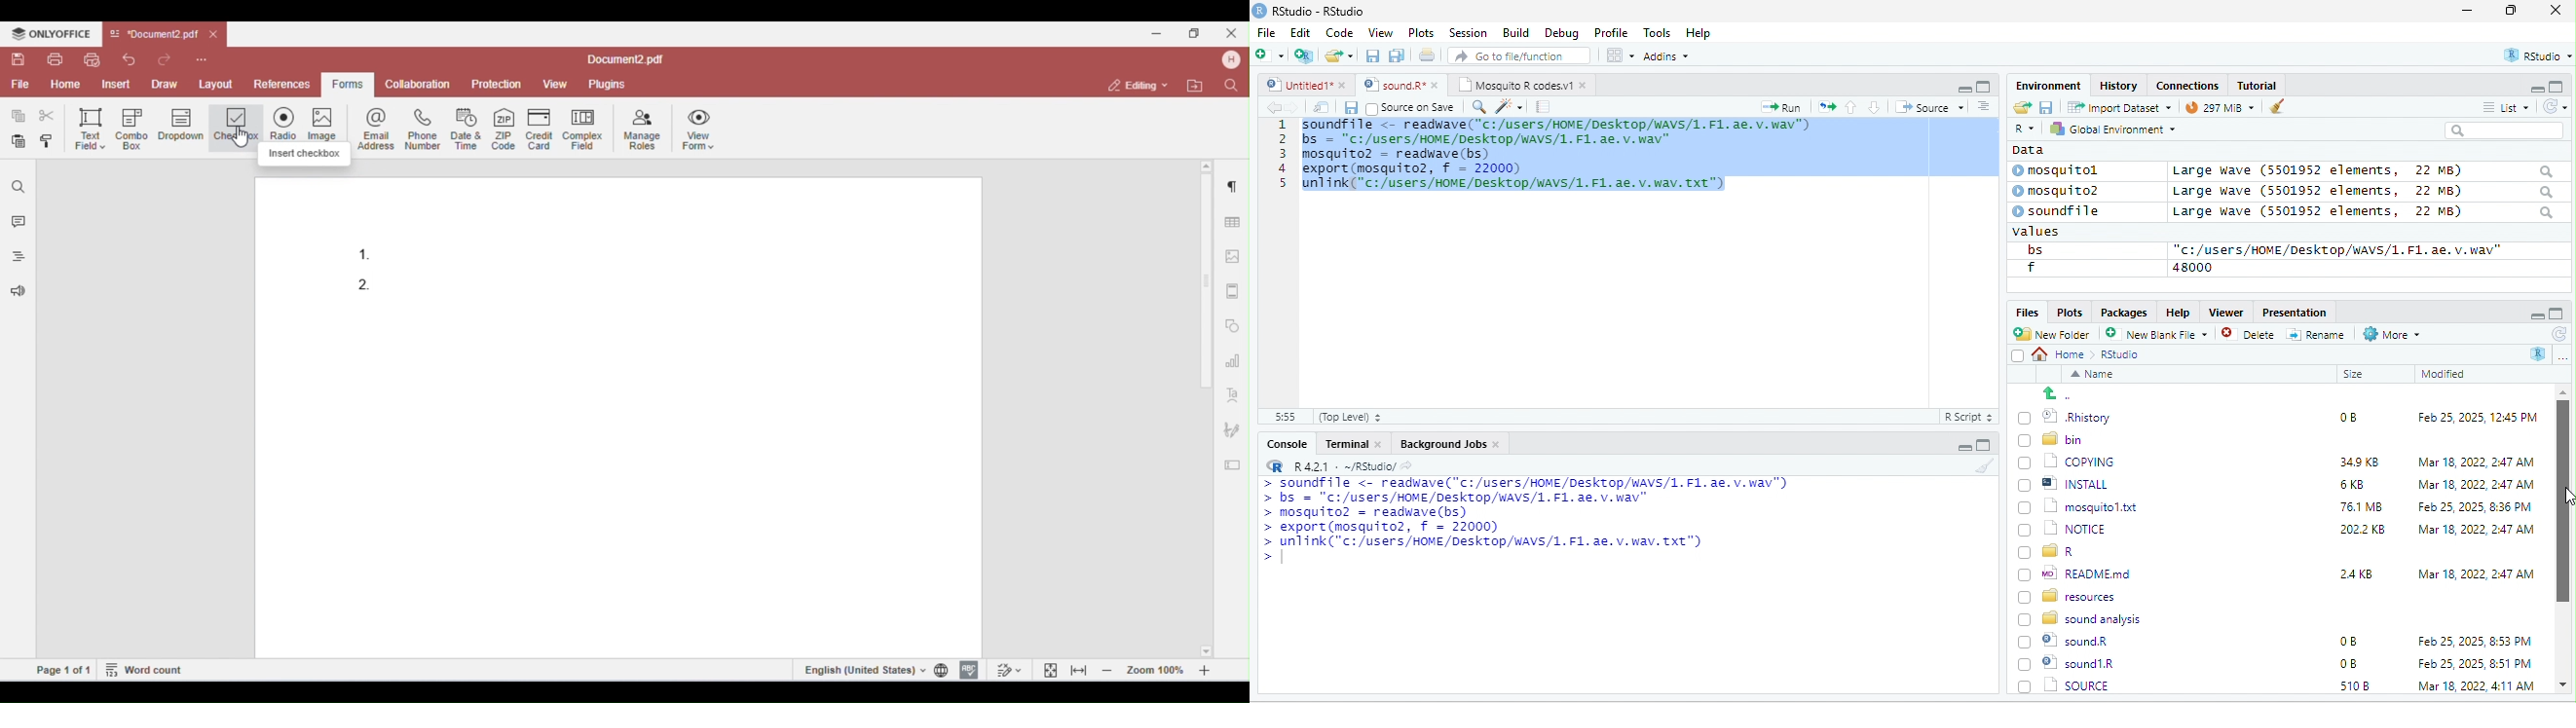 The width and height of the screenshot is (2576, 728). What do you see at coordinates (1544, 106) in the screenshot?
I see `note` at bounding box center [1544, 106].